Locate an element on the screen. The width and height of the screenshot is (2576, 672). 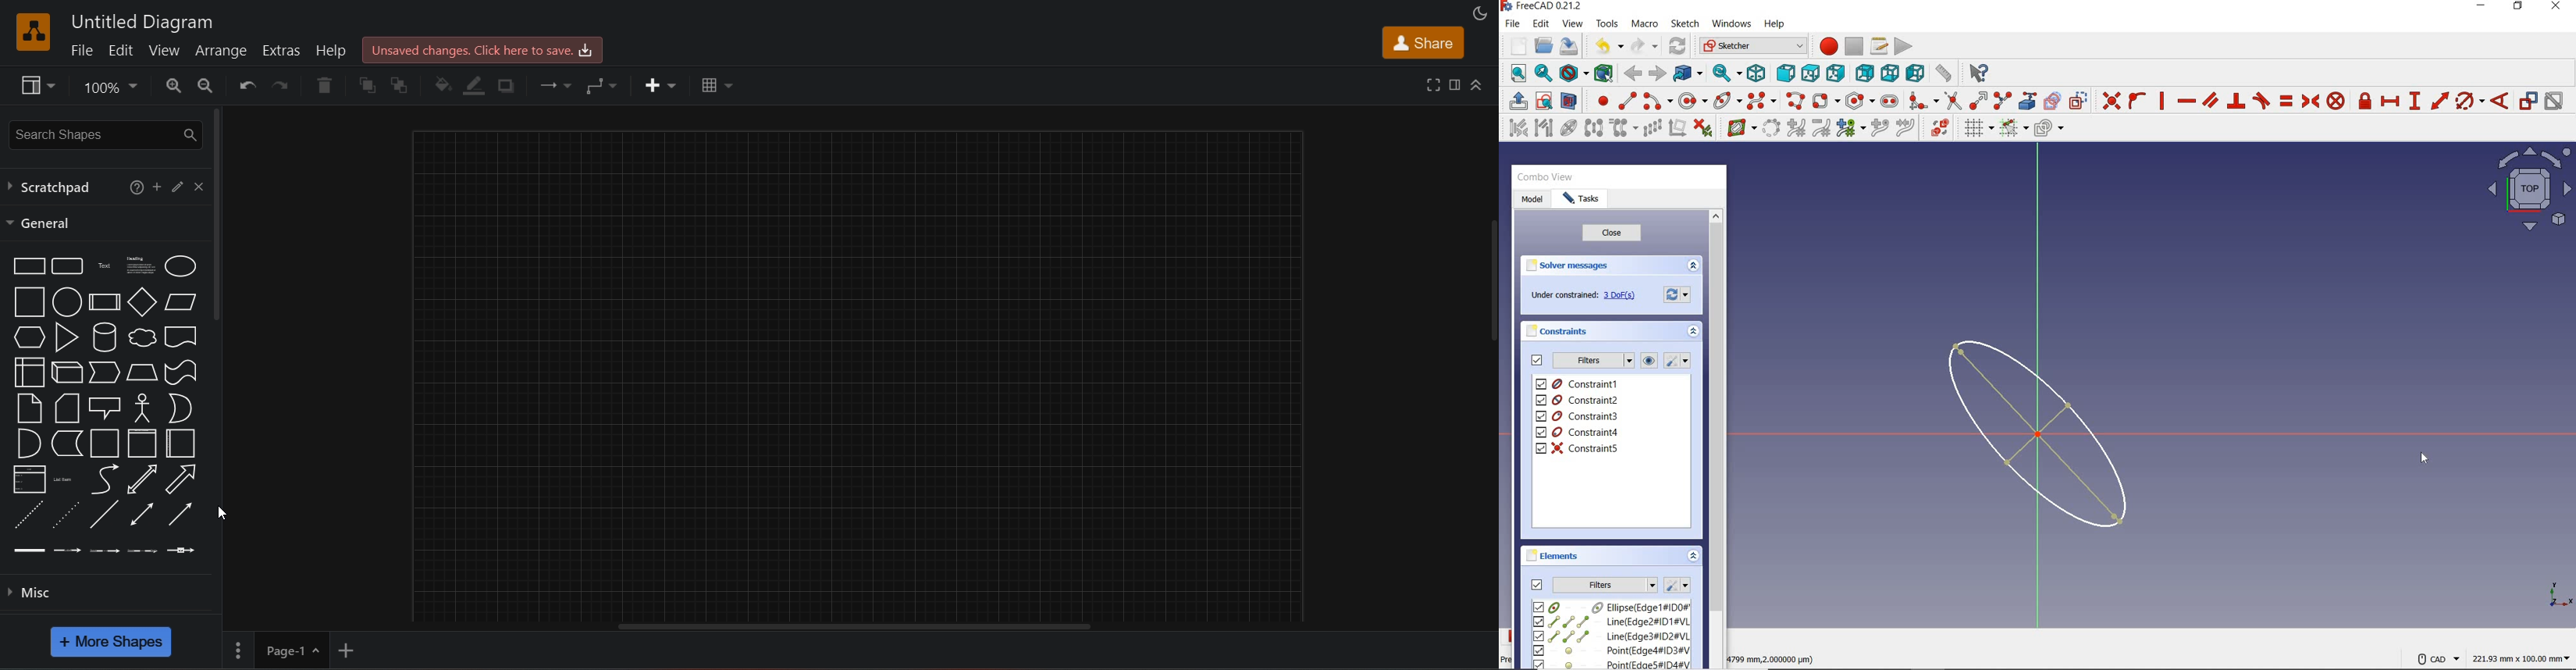
constrain vertical distance is located at coordinates (2414, 101).